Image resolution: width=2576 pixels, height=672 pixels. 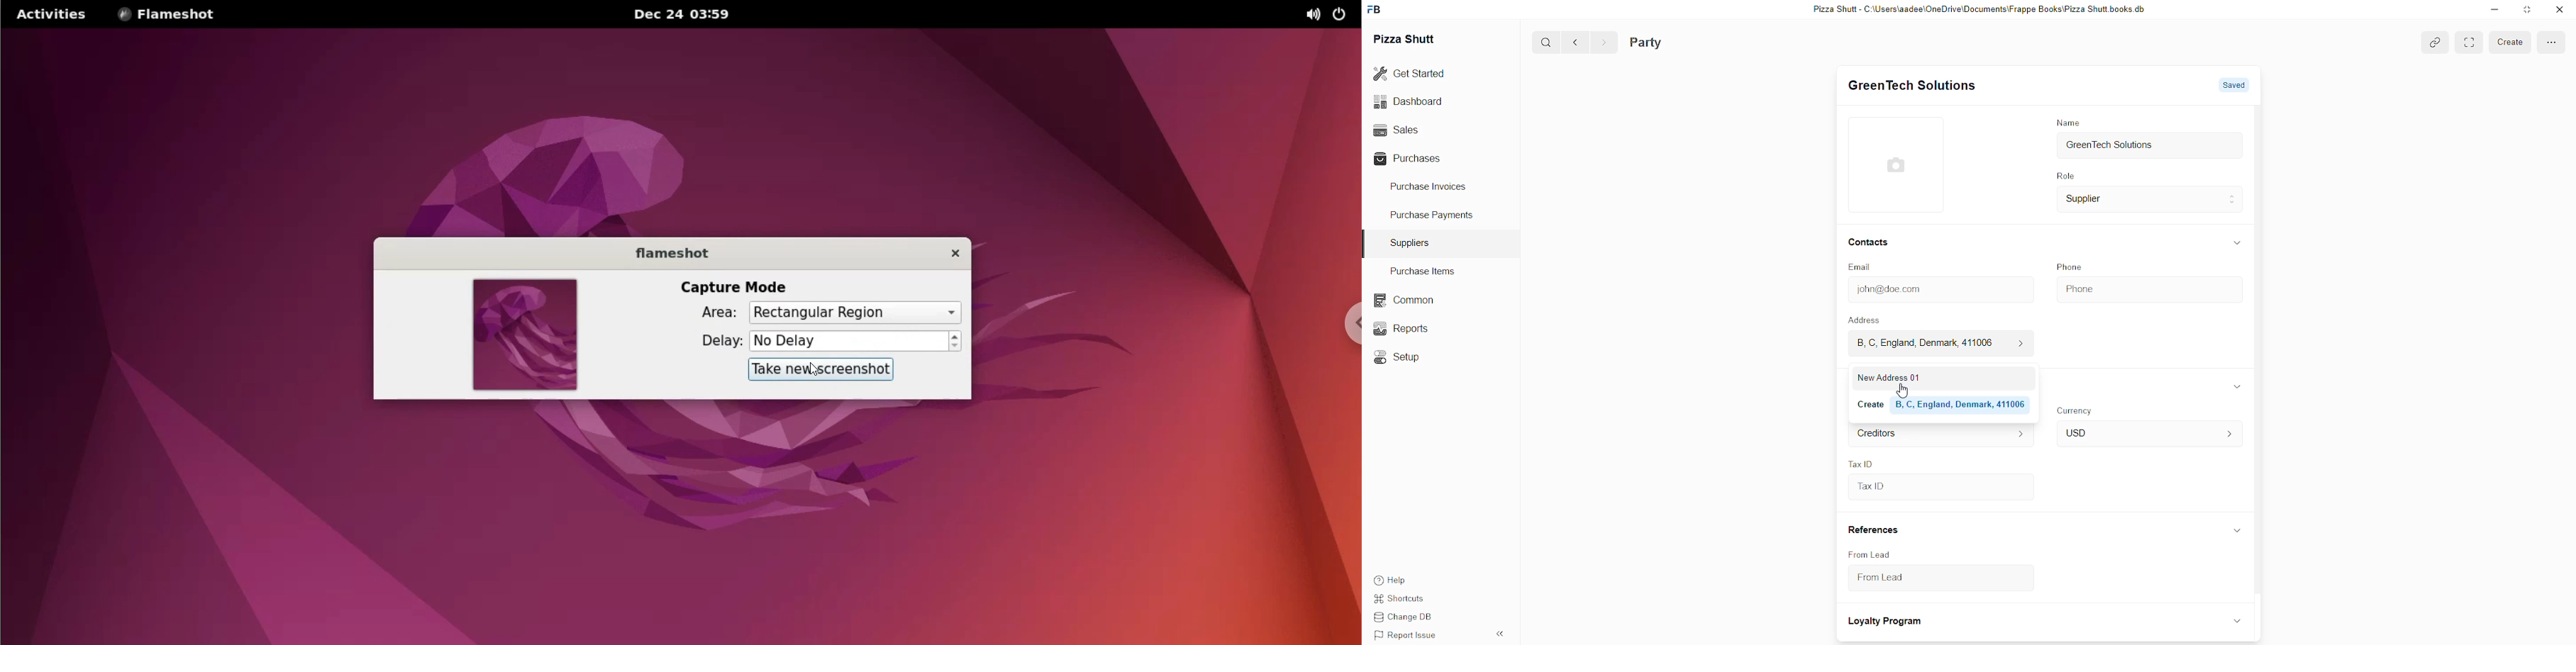 I want to click on GreenTech Solutions, so click(x=1912, y=86).